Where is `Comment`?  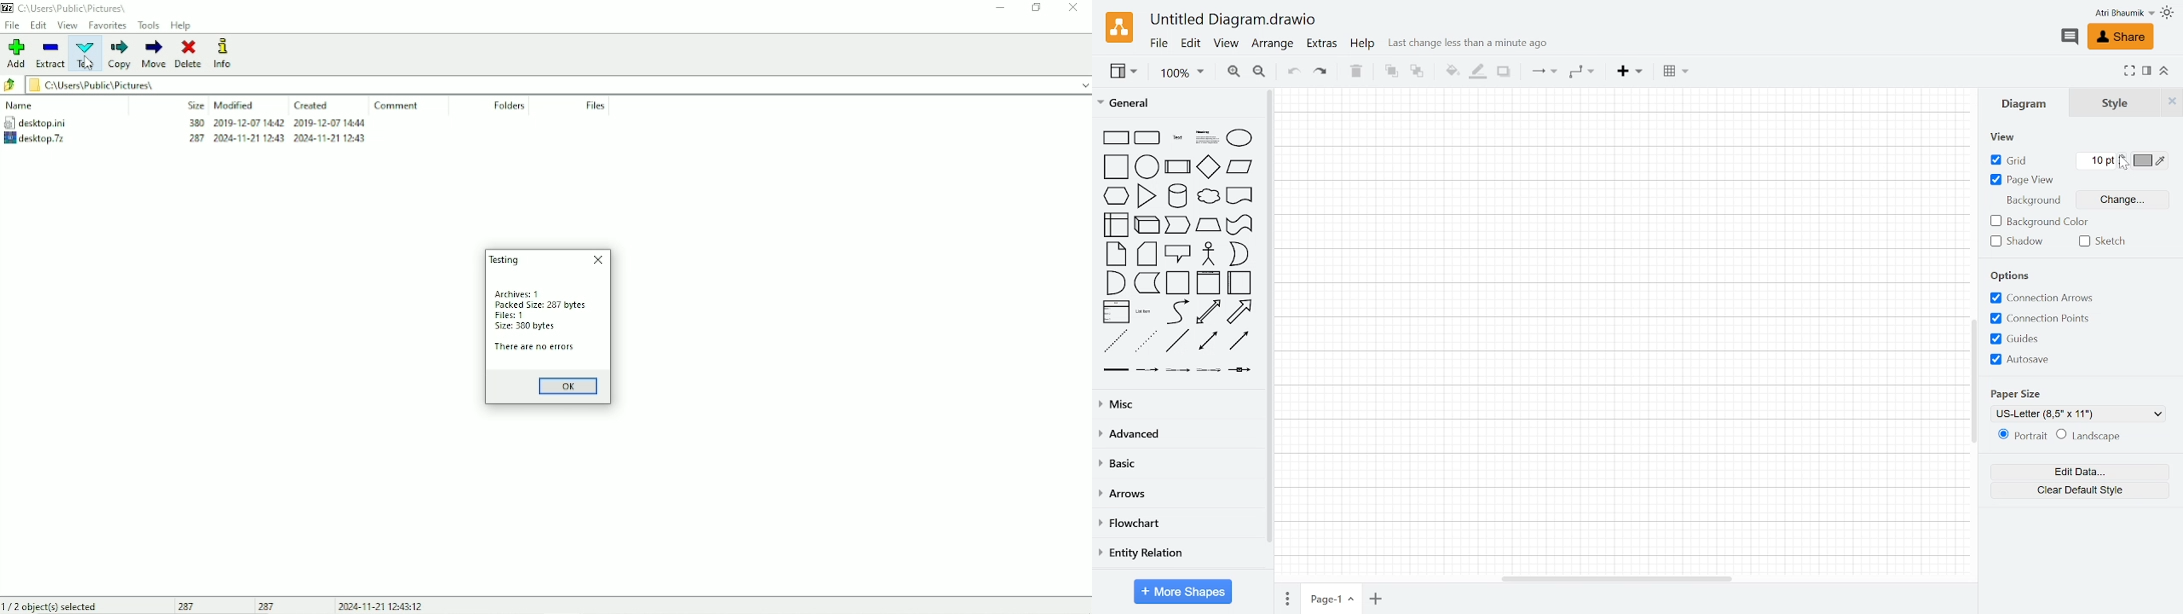 Comment is located at coordinates (398, 106).